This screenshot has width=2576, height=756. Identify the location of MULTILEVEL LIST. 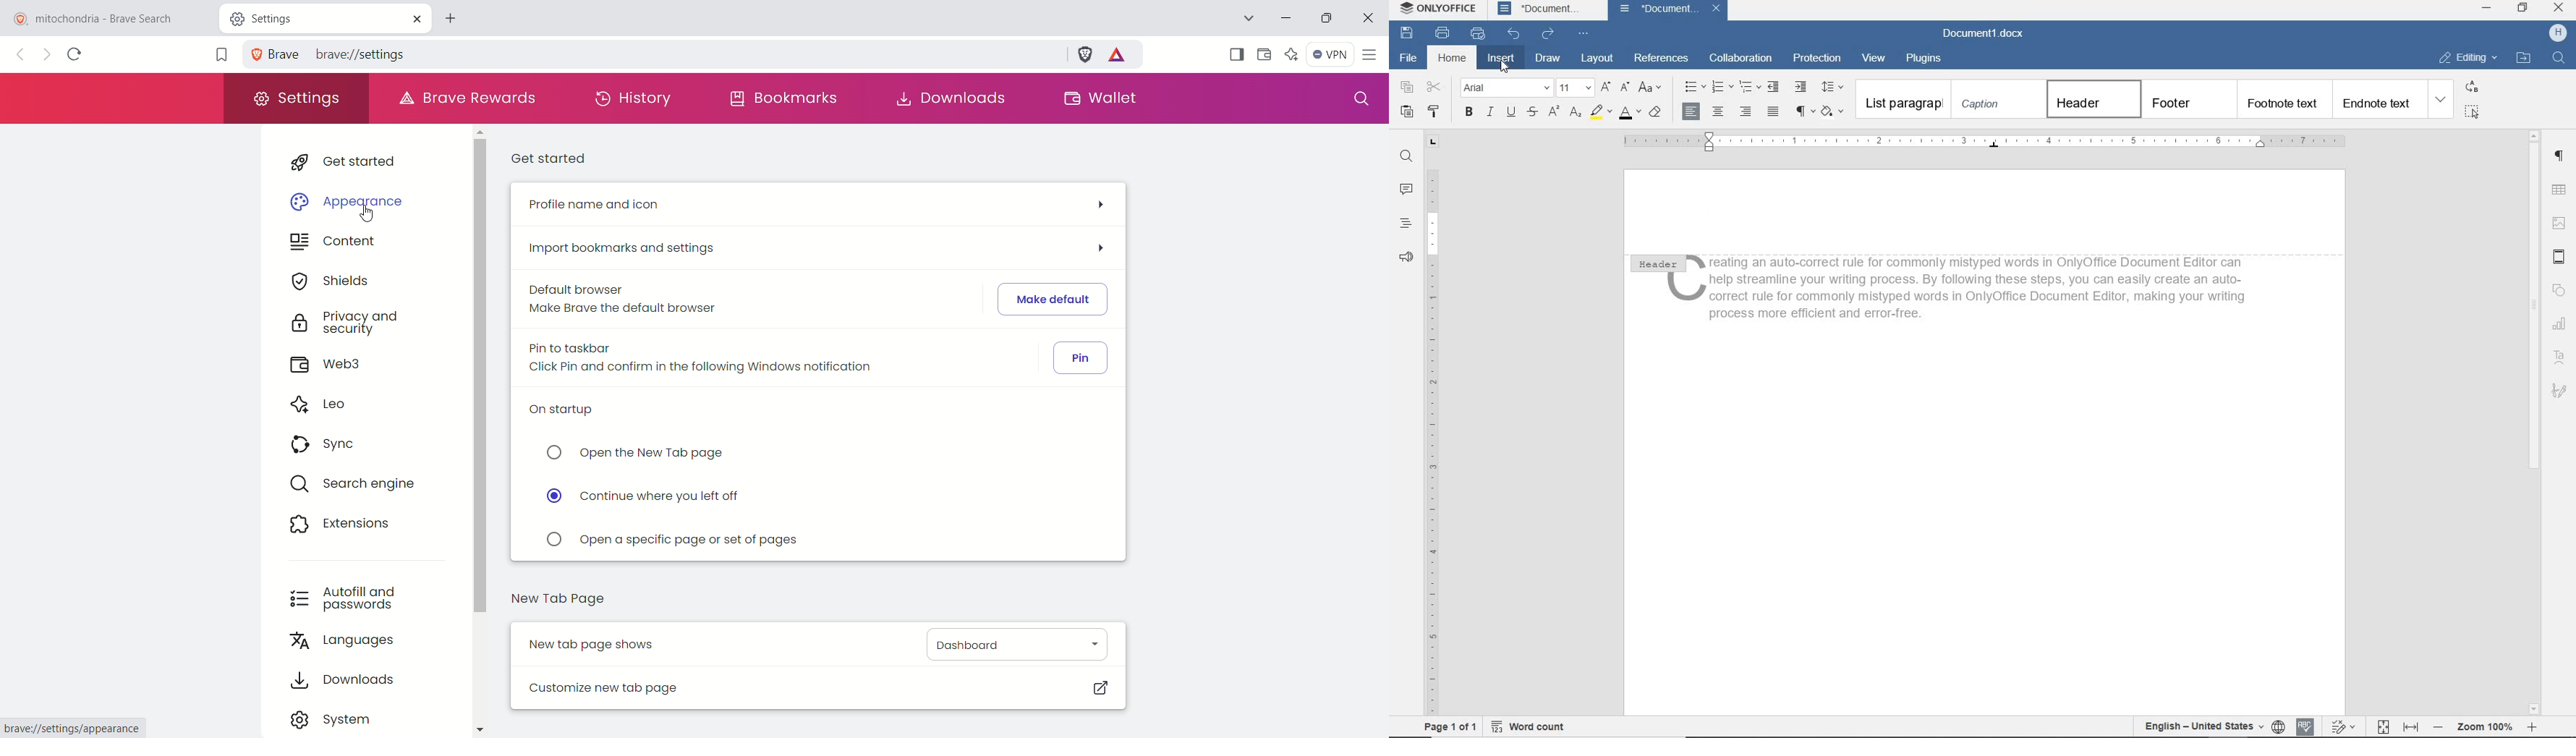
(1751, 87).